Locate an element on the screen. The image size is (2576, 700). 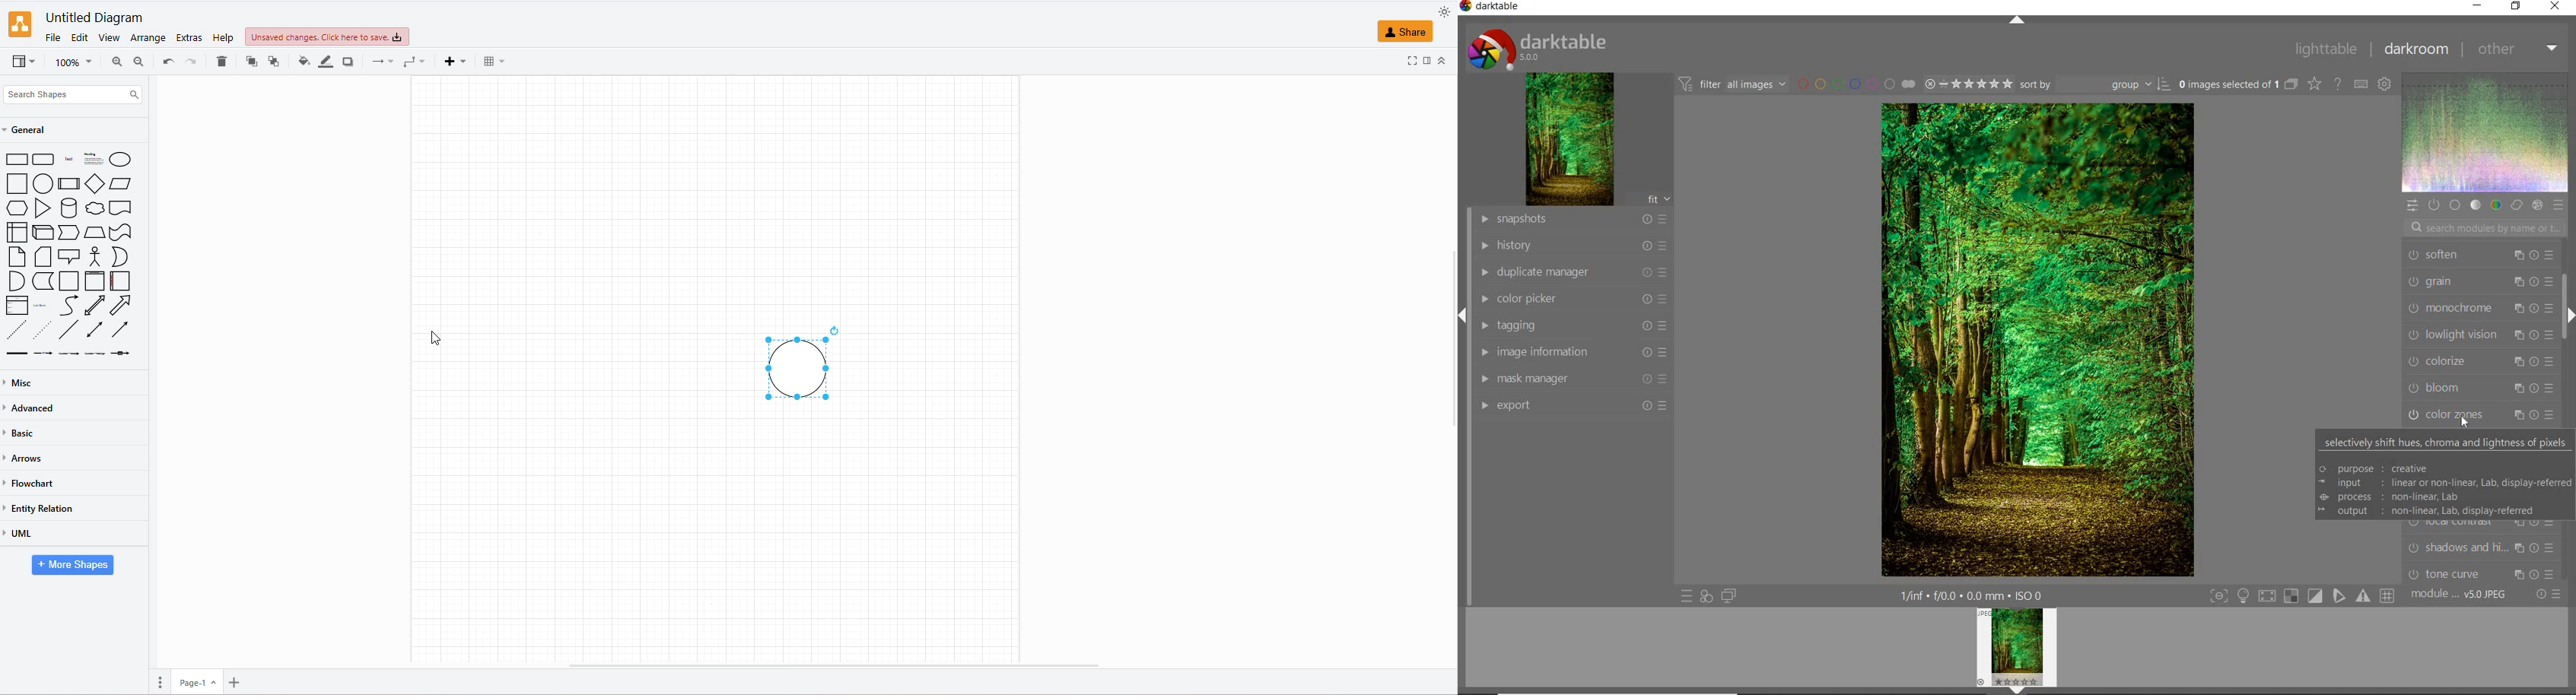
SHADOW is located at coordinates (349, 62).